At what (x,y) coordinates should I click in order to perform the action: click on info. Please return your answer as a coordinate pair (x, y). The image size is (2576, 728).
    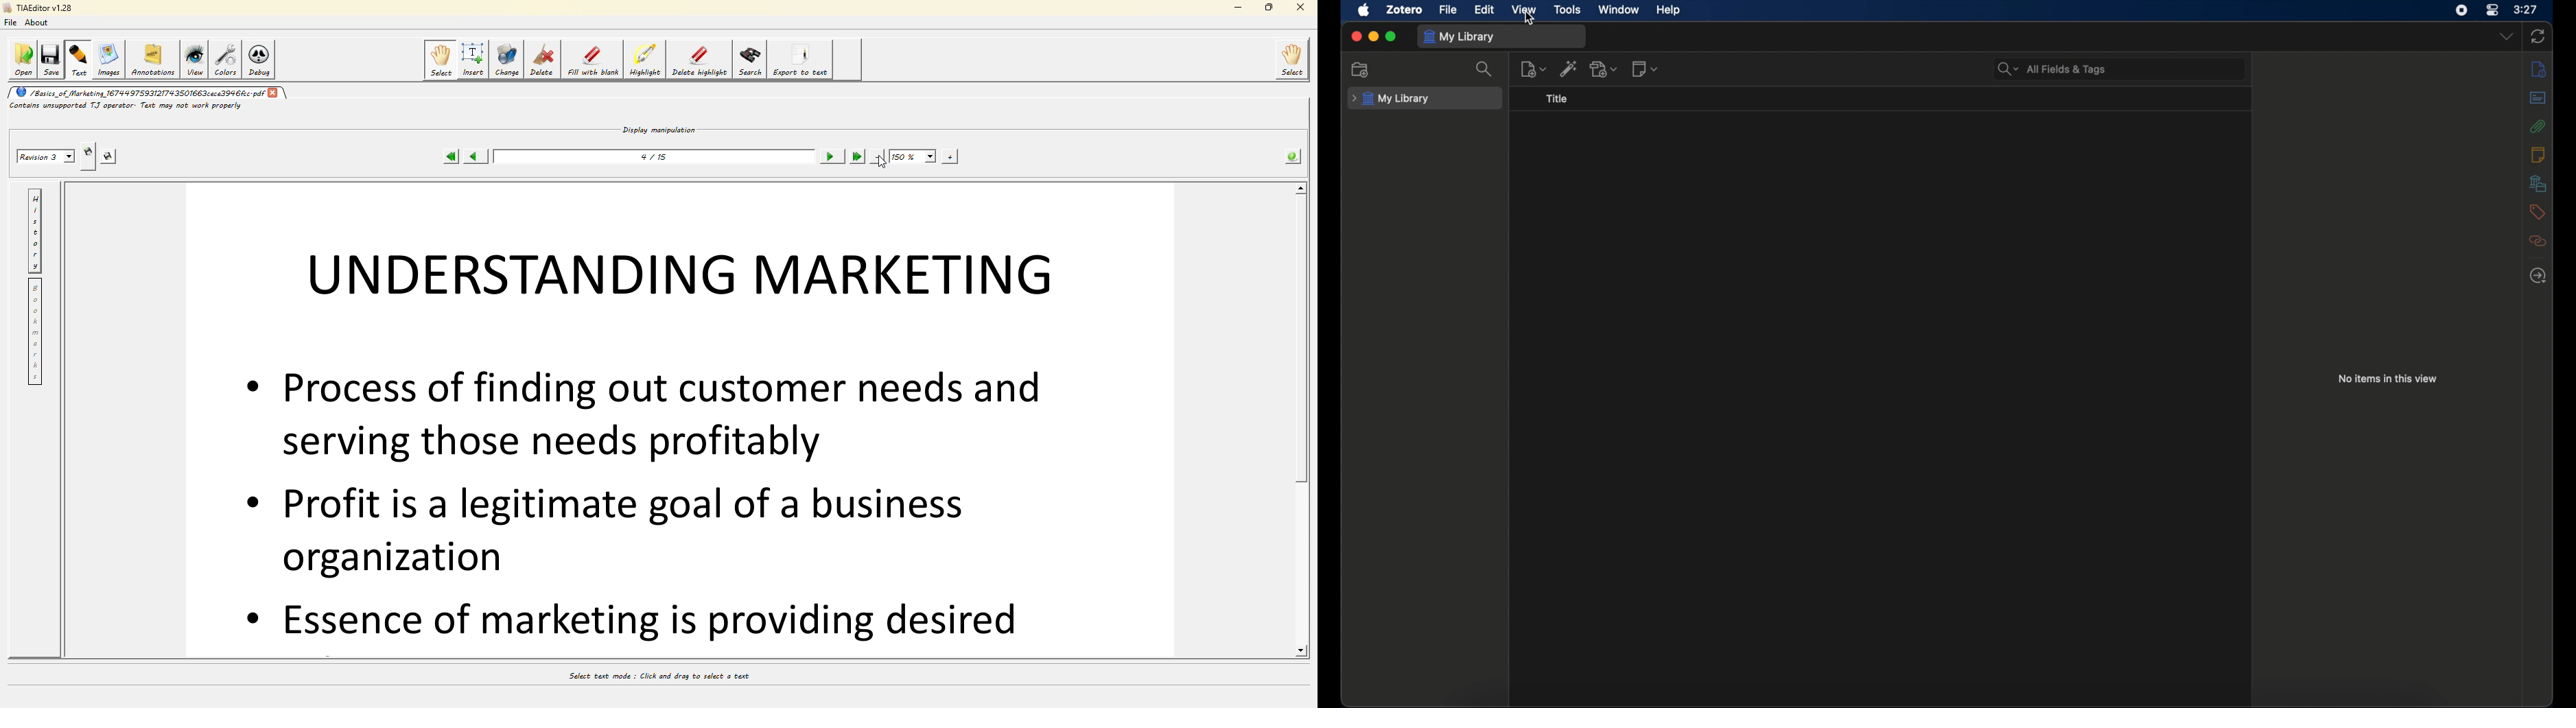
    Looking at the image, I should click on (2540, 69).